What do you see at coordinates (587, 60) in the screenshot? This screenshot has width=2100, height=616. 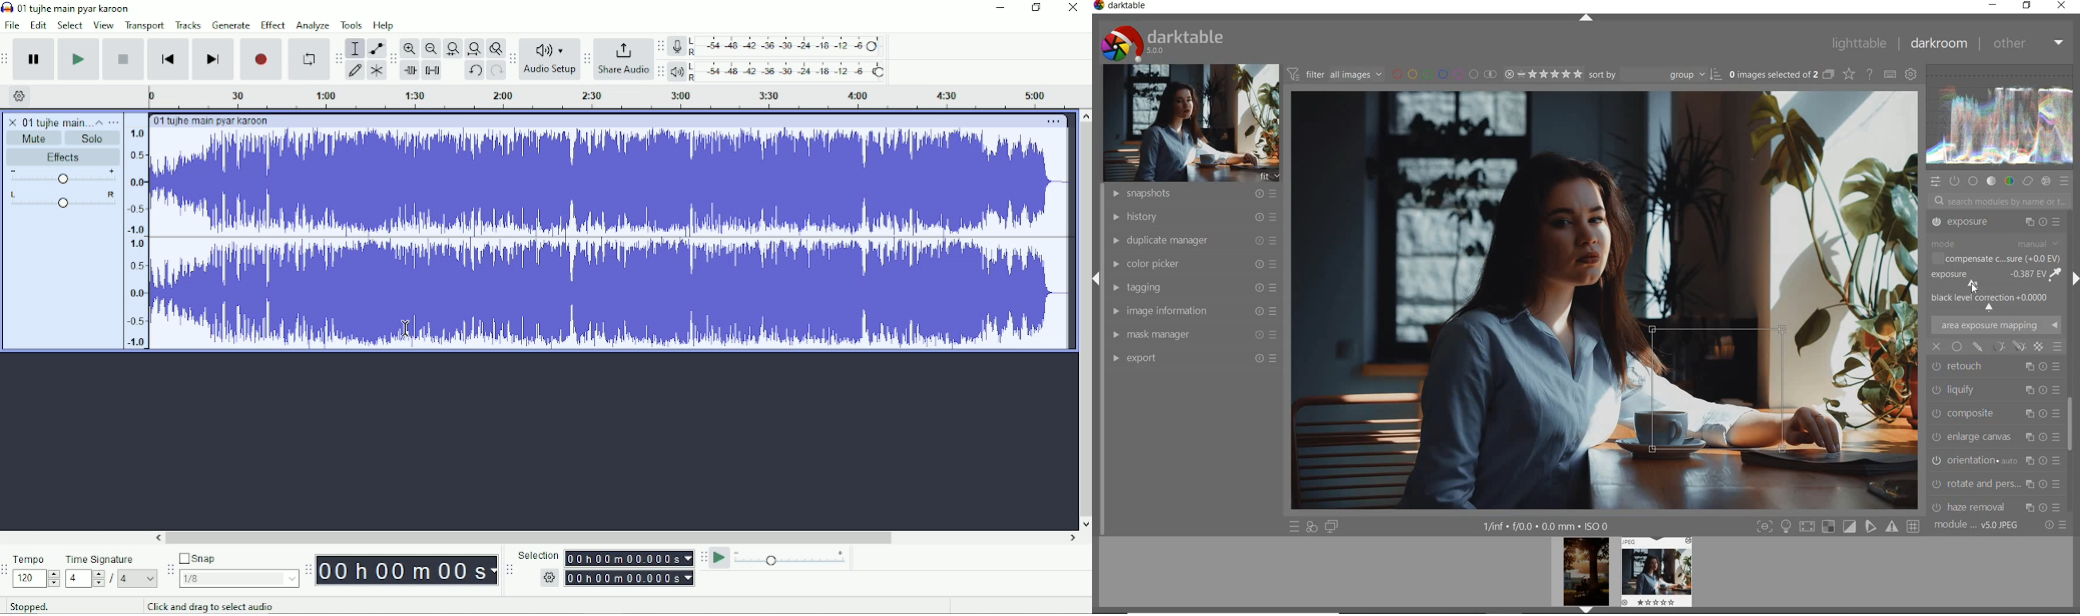 I see `Audacity share audio toolbar` at bounding box center [587, 60].